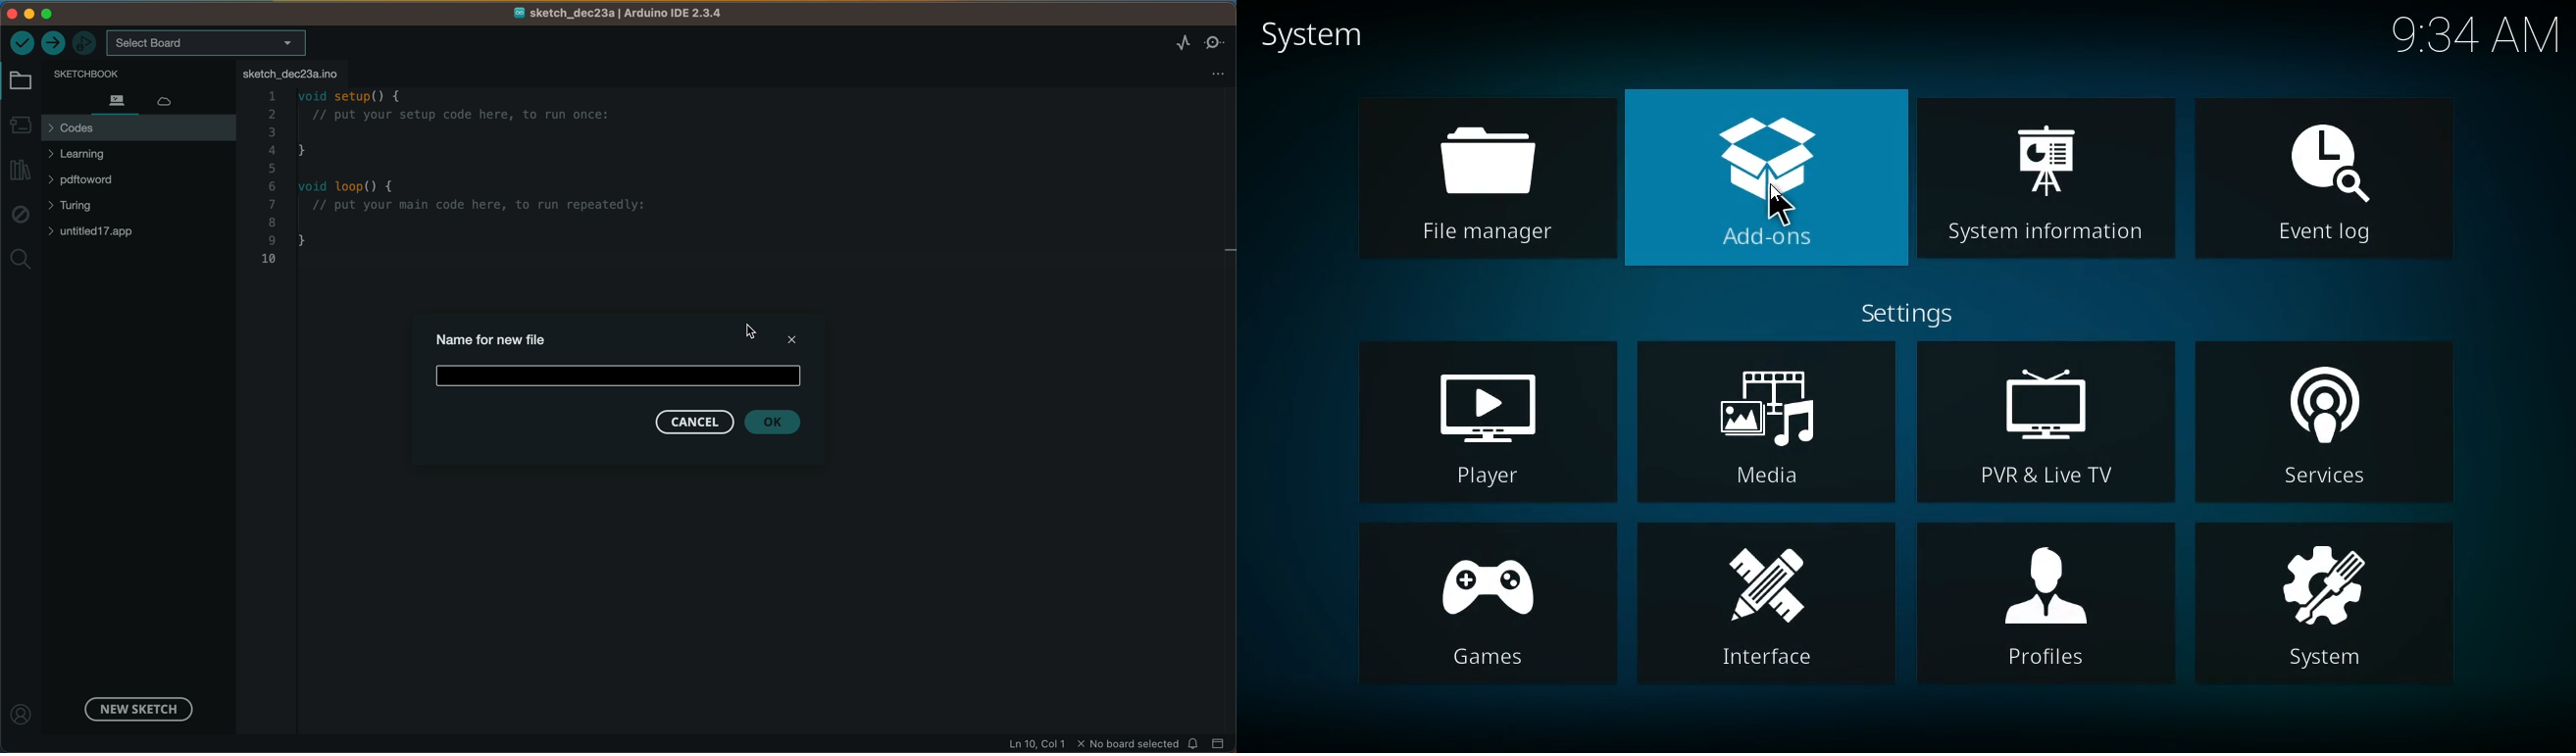 The width and height of the screenshot is (2576, 756). I want to click on system, so click(2327, 605).